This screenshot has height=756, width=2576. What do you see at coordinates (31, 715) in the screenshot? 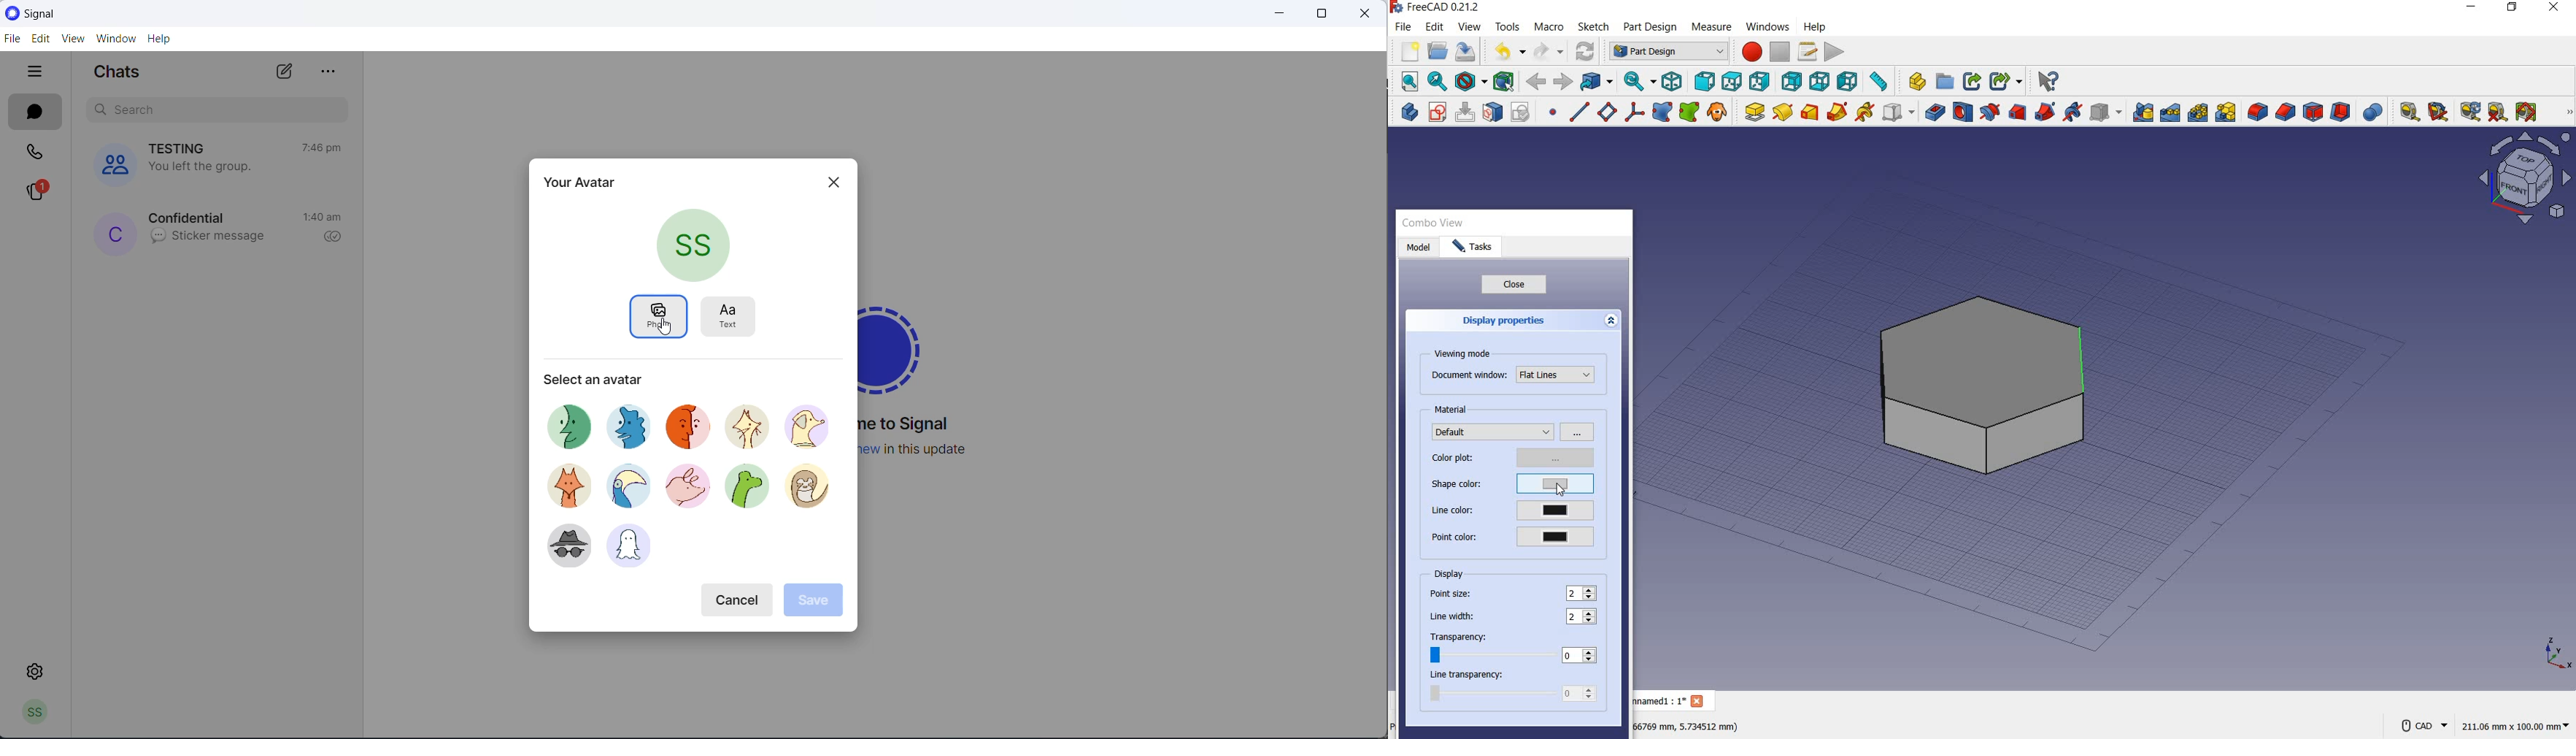
I see `profile` at bounding box center [31, 715].